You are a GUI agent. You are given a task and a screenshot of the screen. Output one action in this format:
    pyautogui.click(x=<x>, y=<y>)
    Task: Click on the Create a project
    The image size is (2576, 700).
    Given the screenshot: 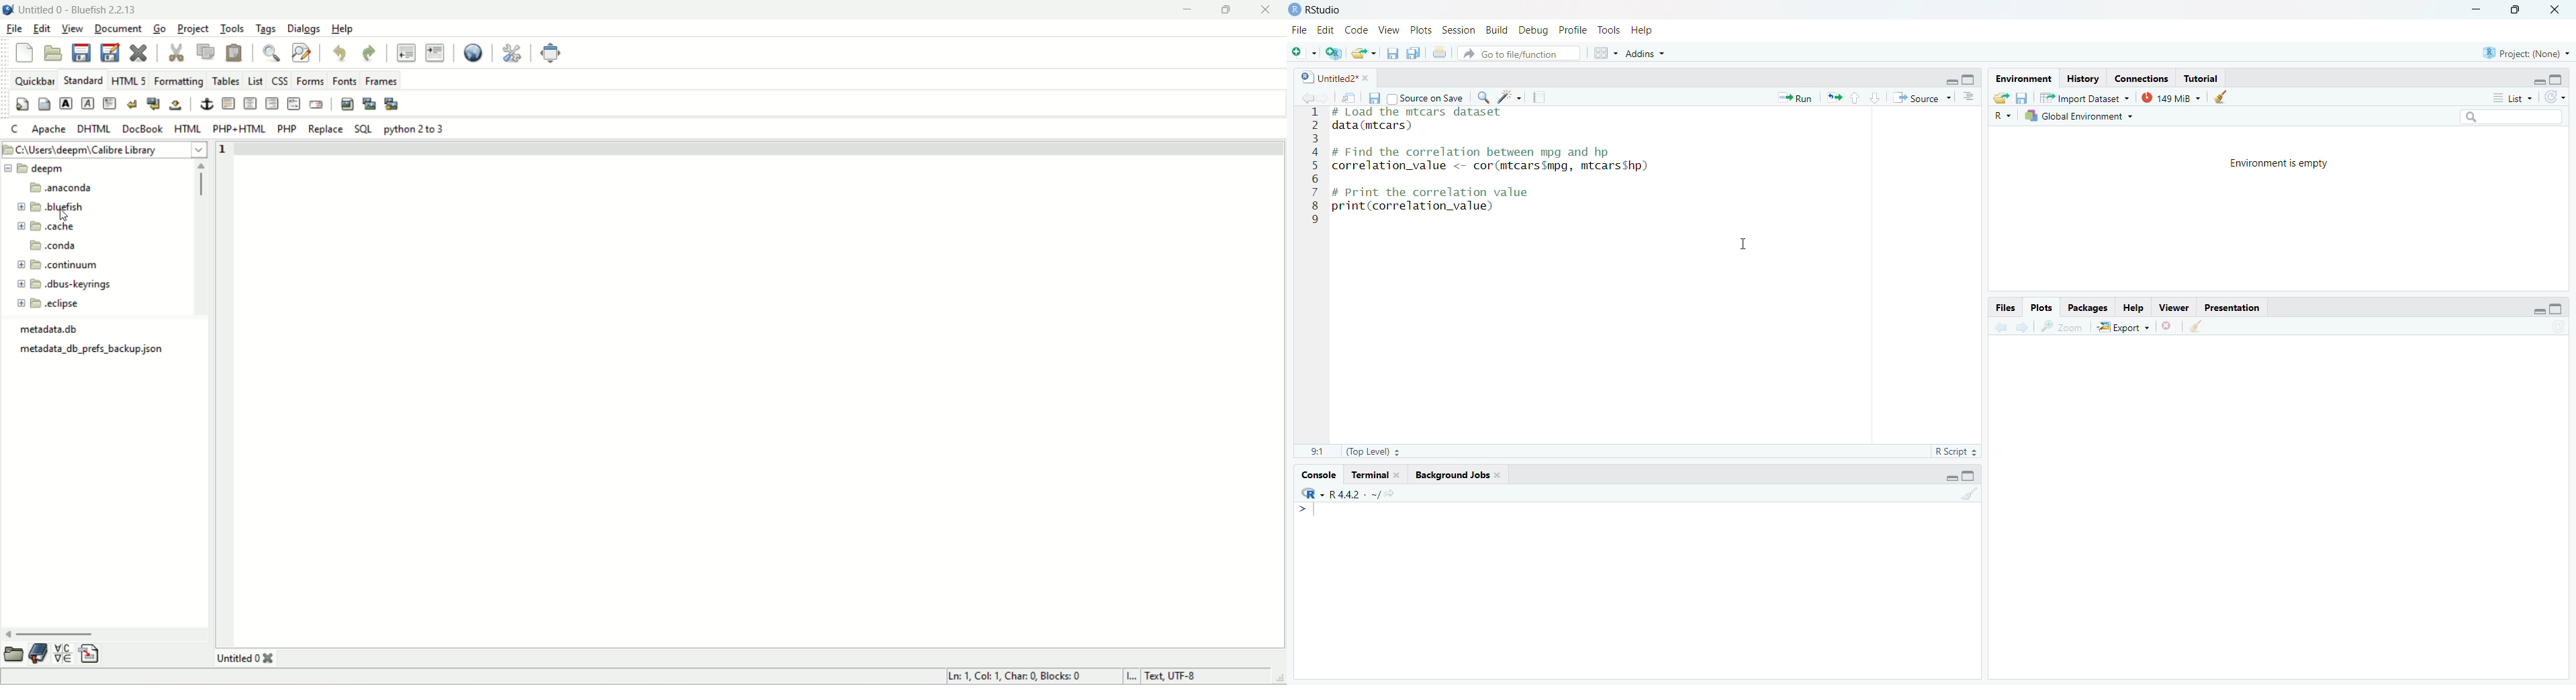 What is the action you would take?
    pyautogui.click(x=1334, y=54)
    